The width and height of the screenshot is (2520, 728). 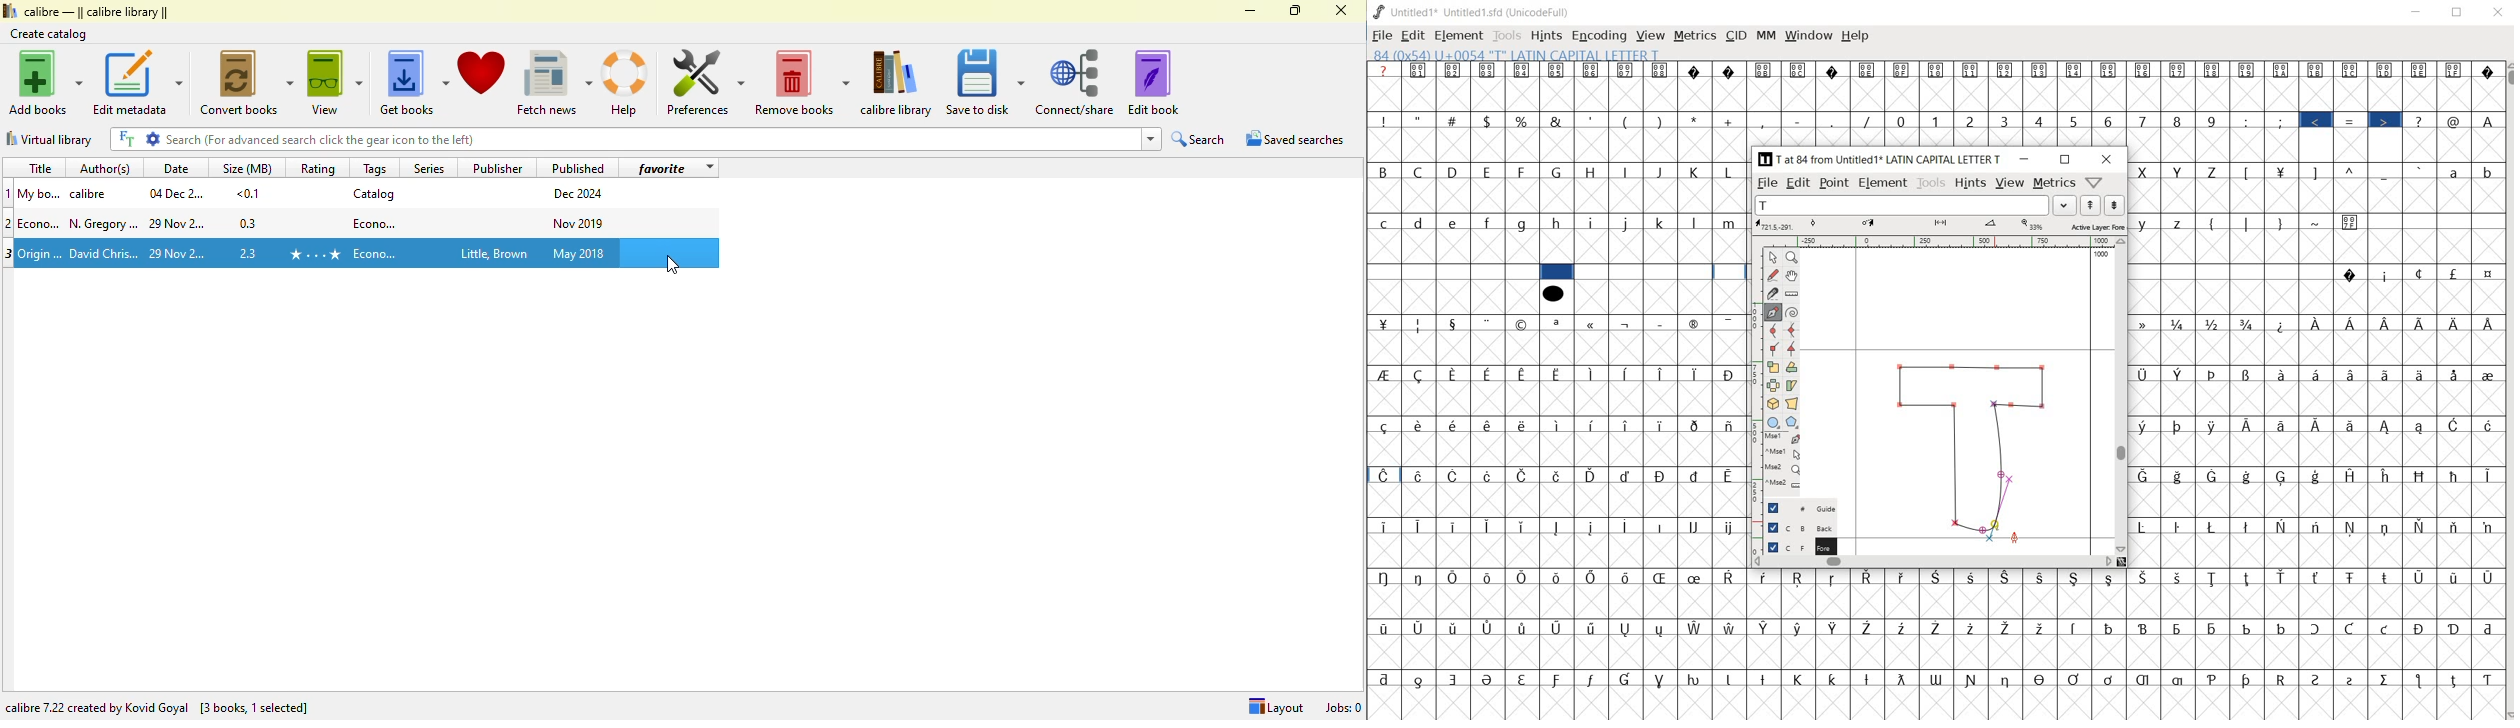 What do you see at coordinates (104, 224) in the screenshot?
I see `author` at bounding box center [104, 224].